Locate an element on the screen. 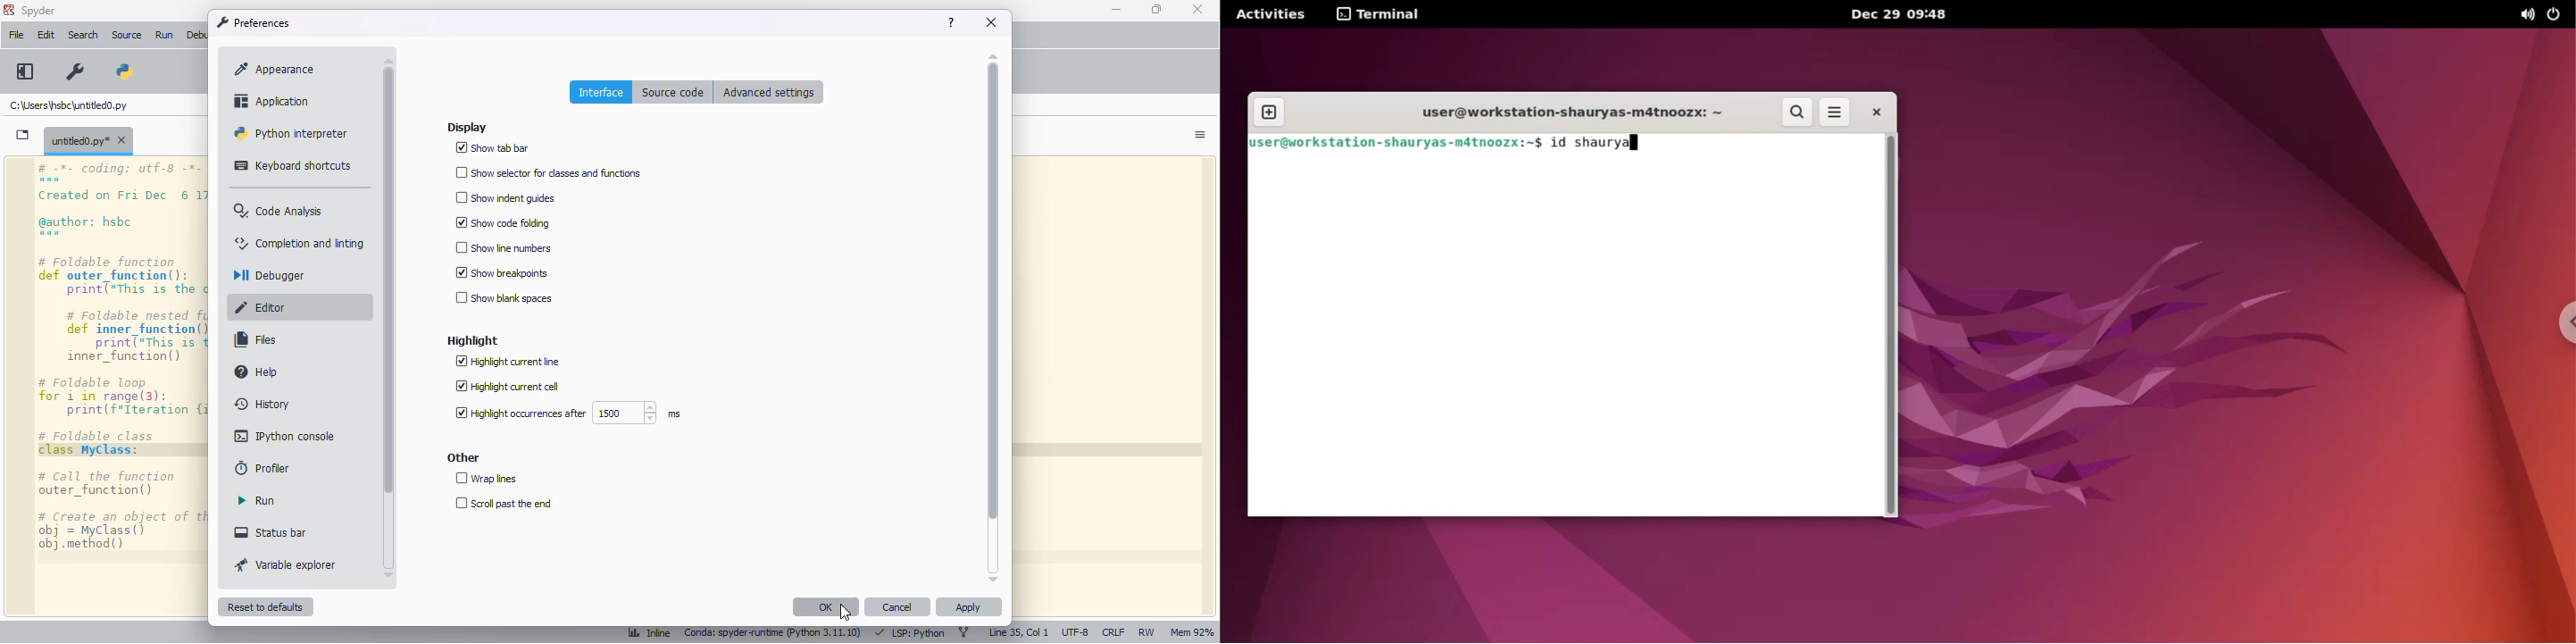  cursor is located at coordinates (846, 613).